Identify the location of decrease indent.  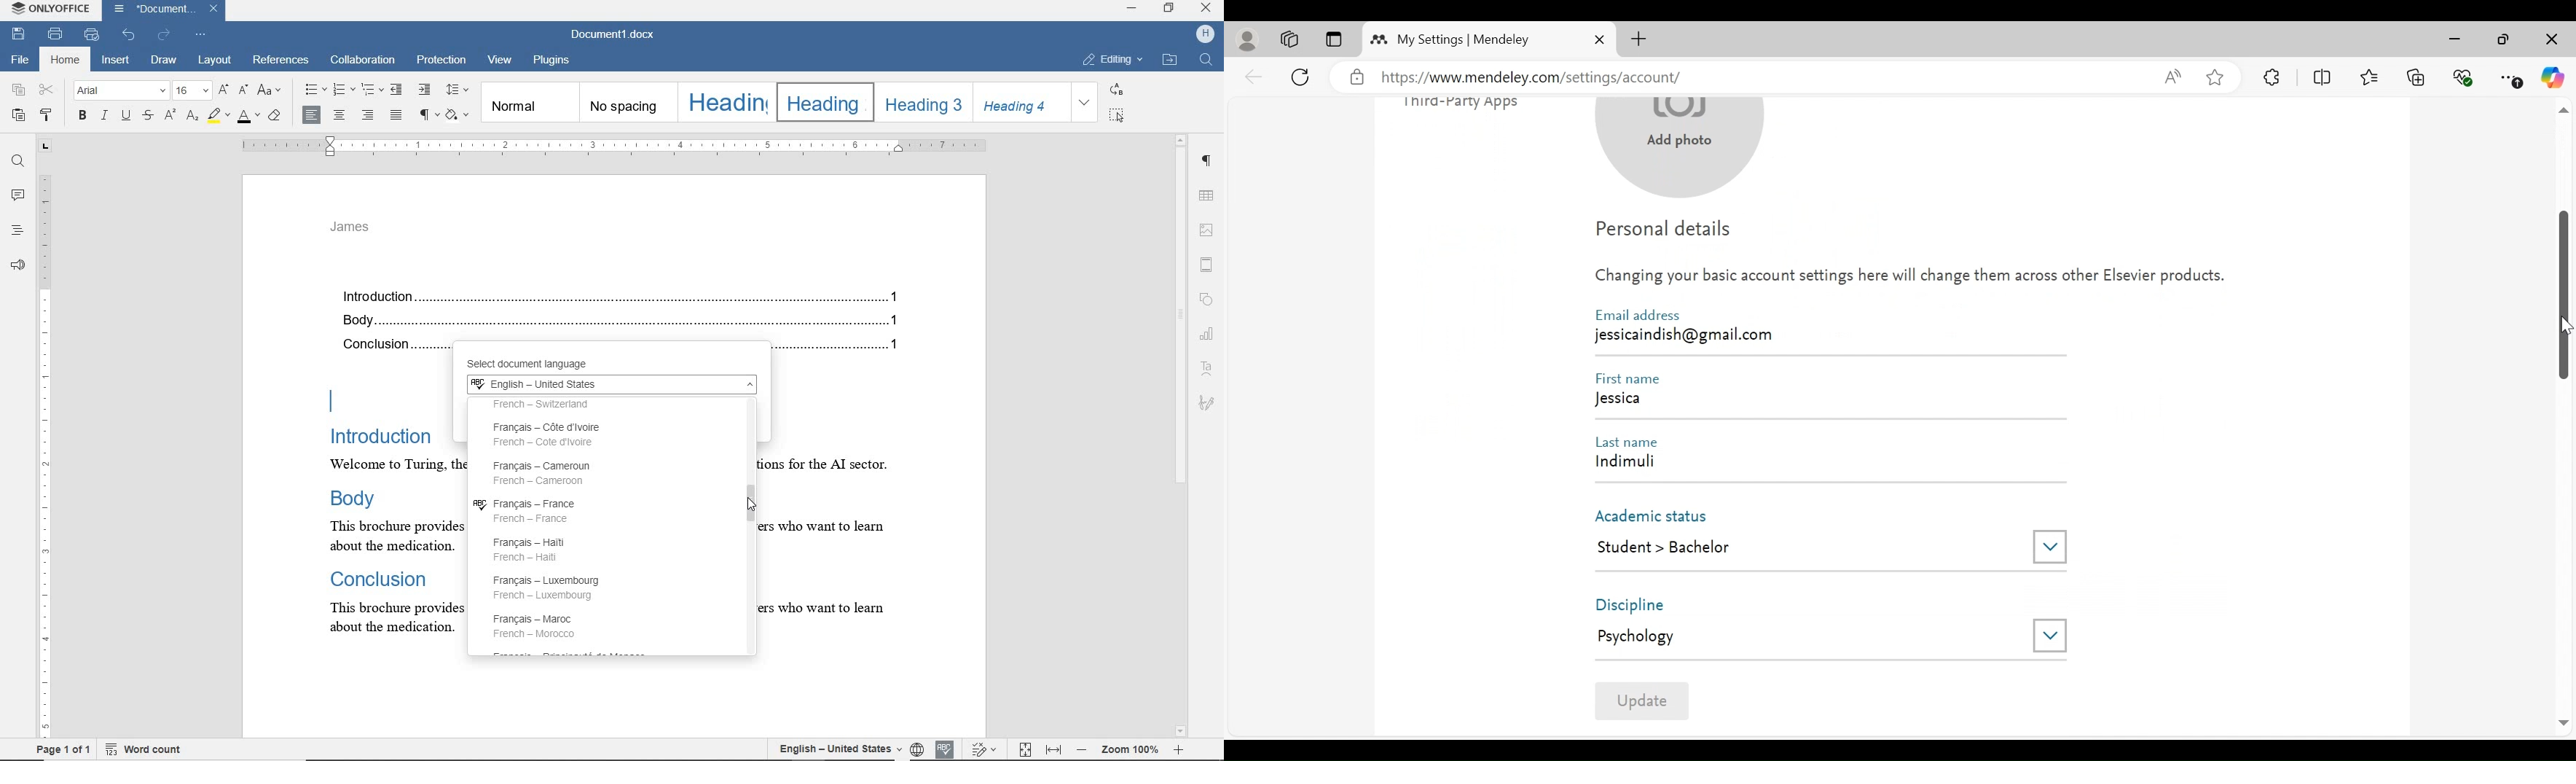
(398, 89).